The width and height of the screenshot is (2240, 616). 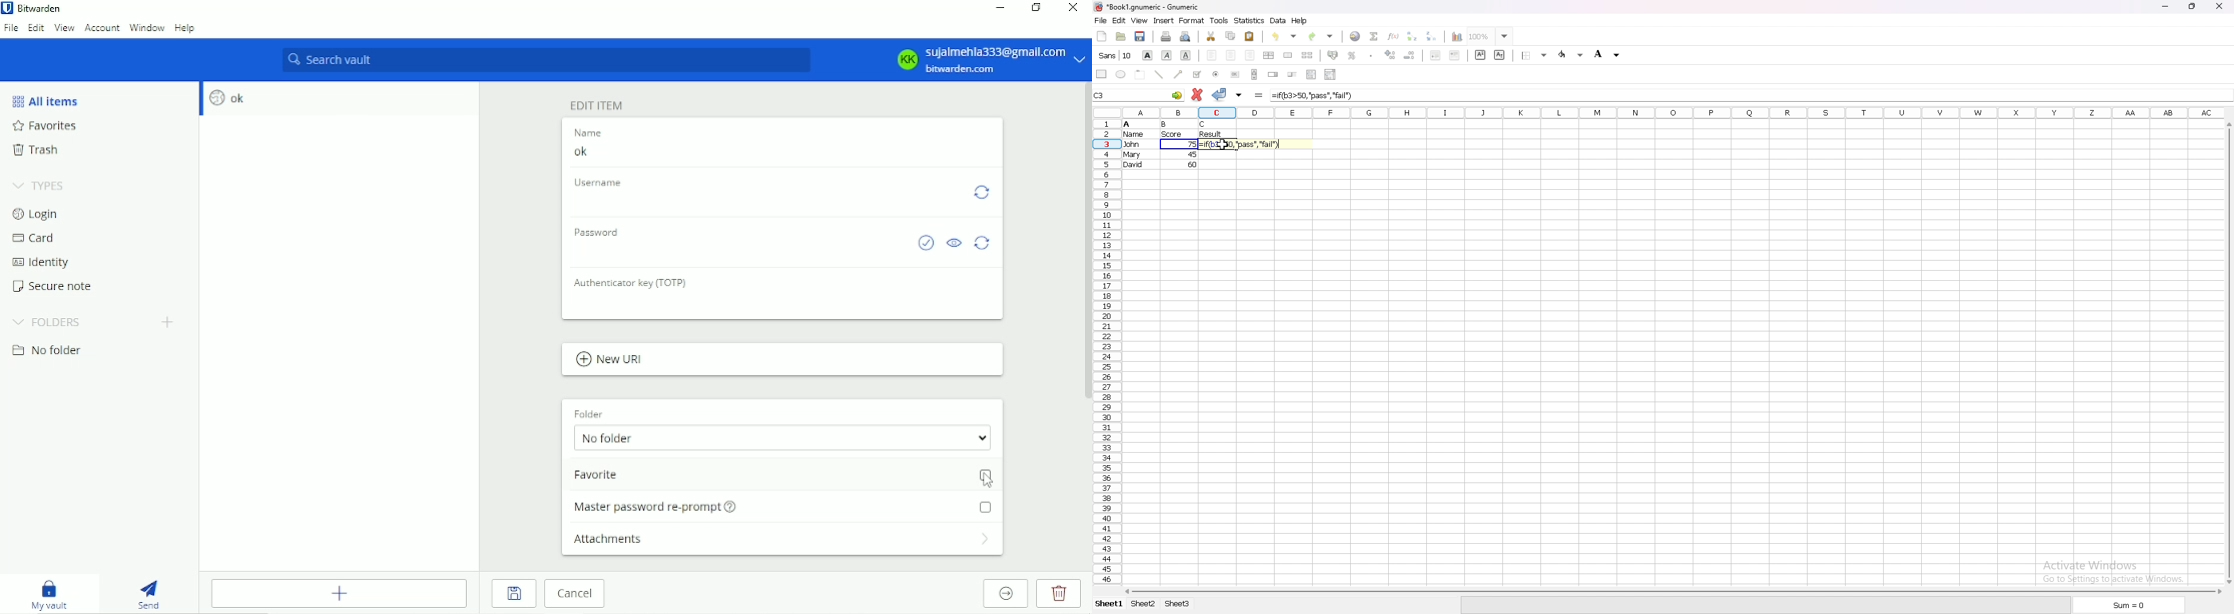 What do you see at coordinates (988, 481) in the screenshot?
I see `Cursor` at bounding box center [988, 481].